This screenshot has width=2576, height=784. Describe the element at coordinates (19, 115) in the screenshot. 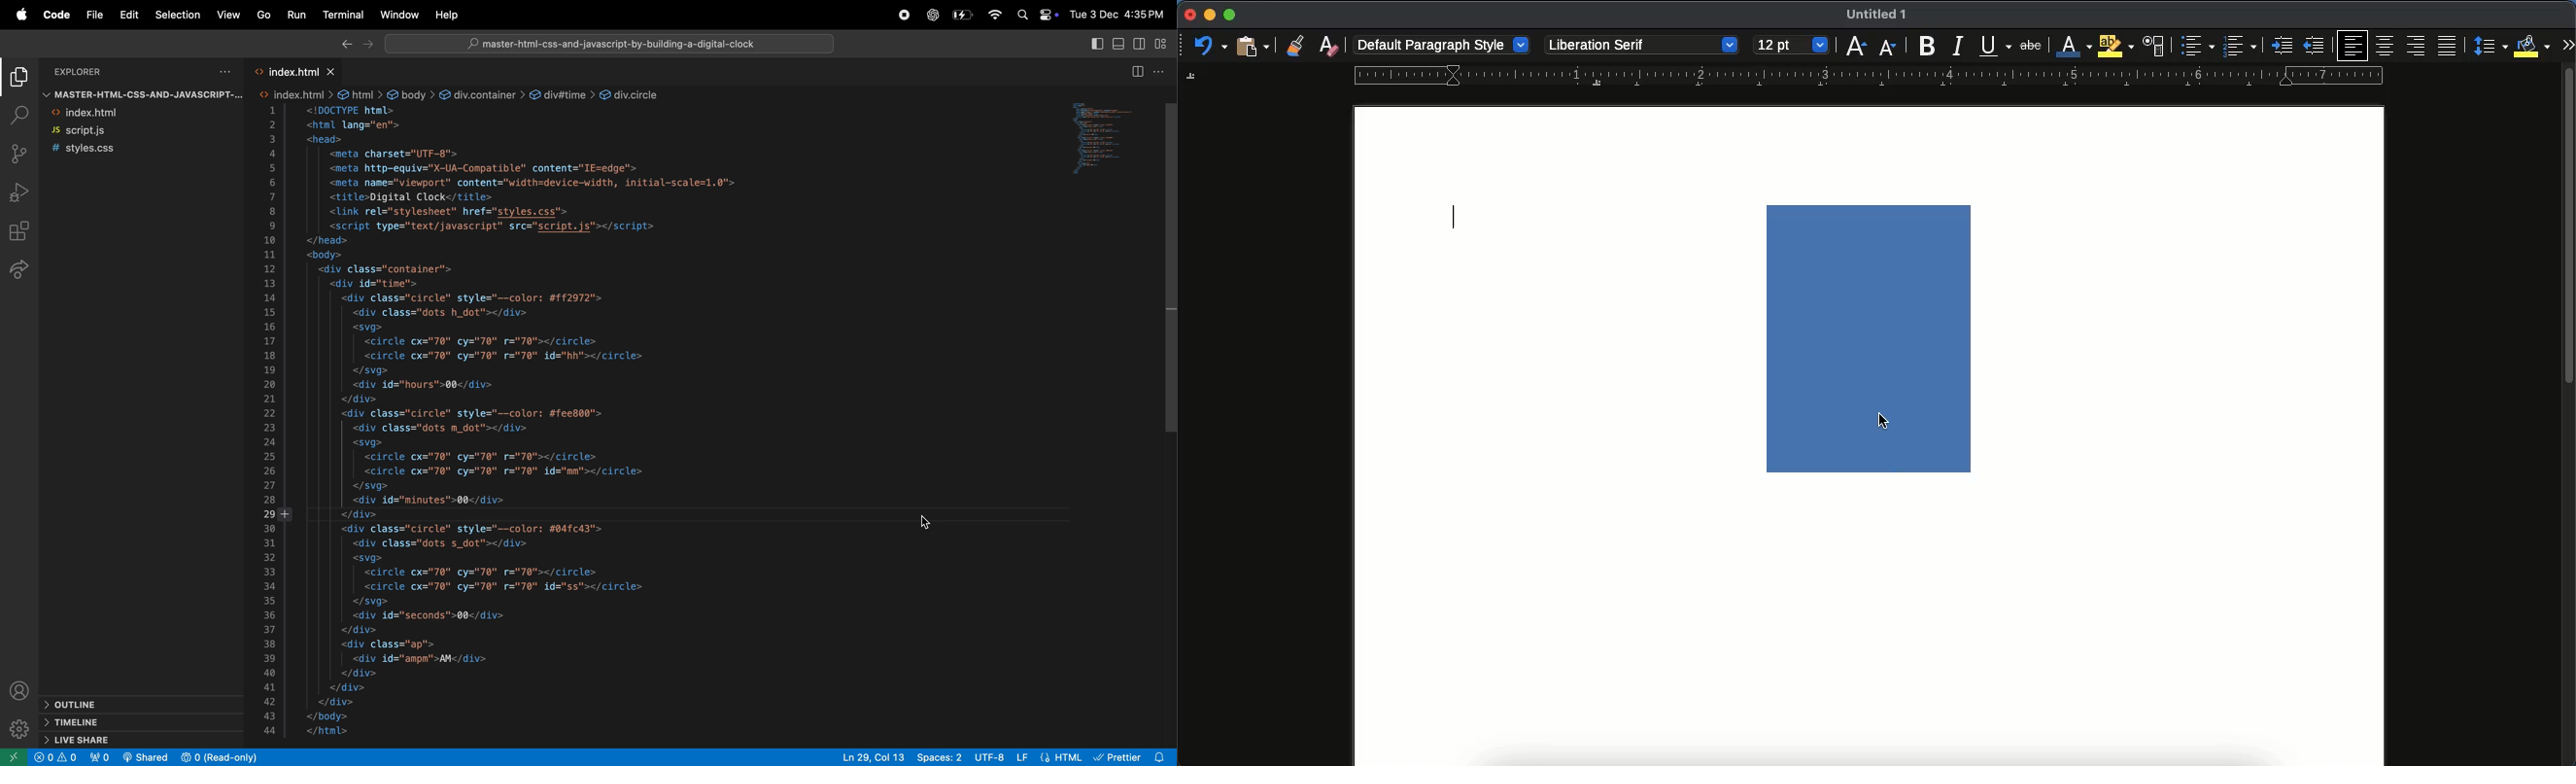

I see `search` at that location.